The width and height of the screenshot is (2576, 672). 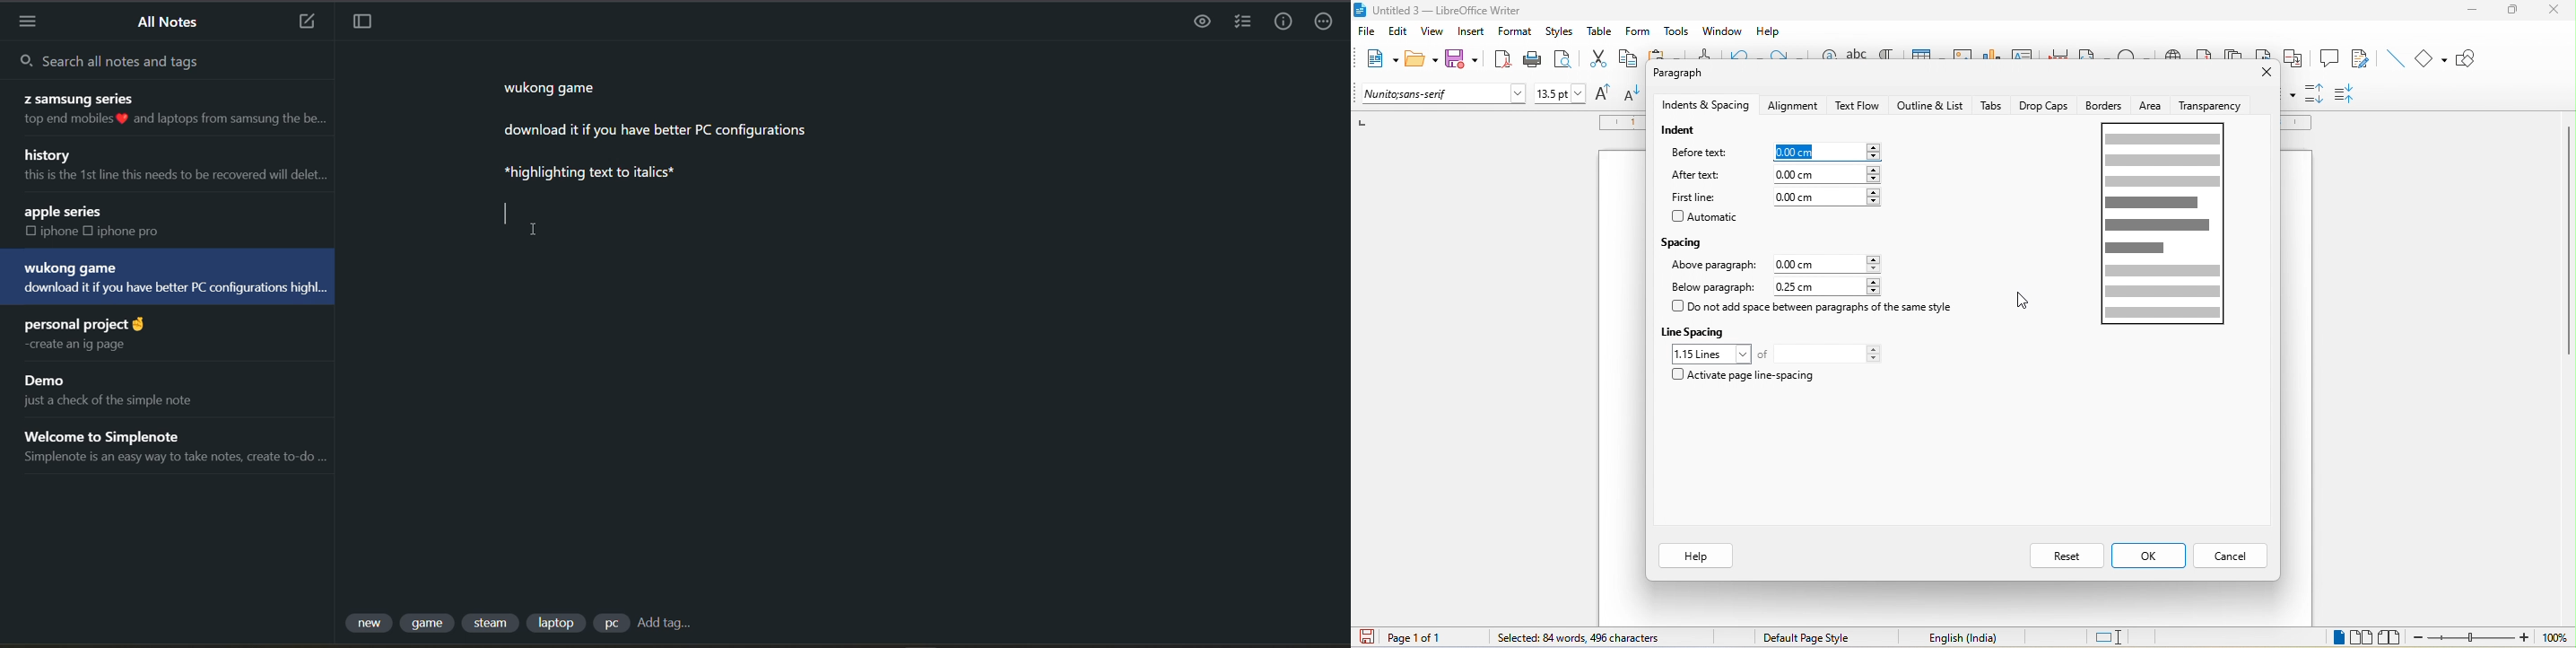 What do you see at coordinates (303, 22) in the screenshot?
I see `new note` at bounding box center [303, 22].